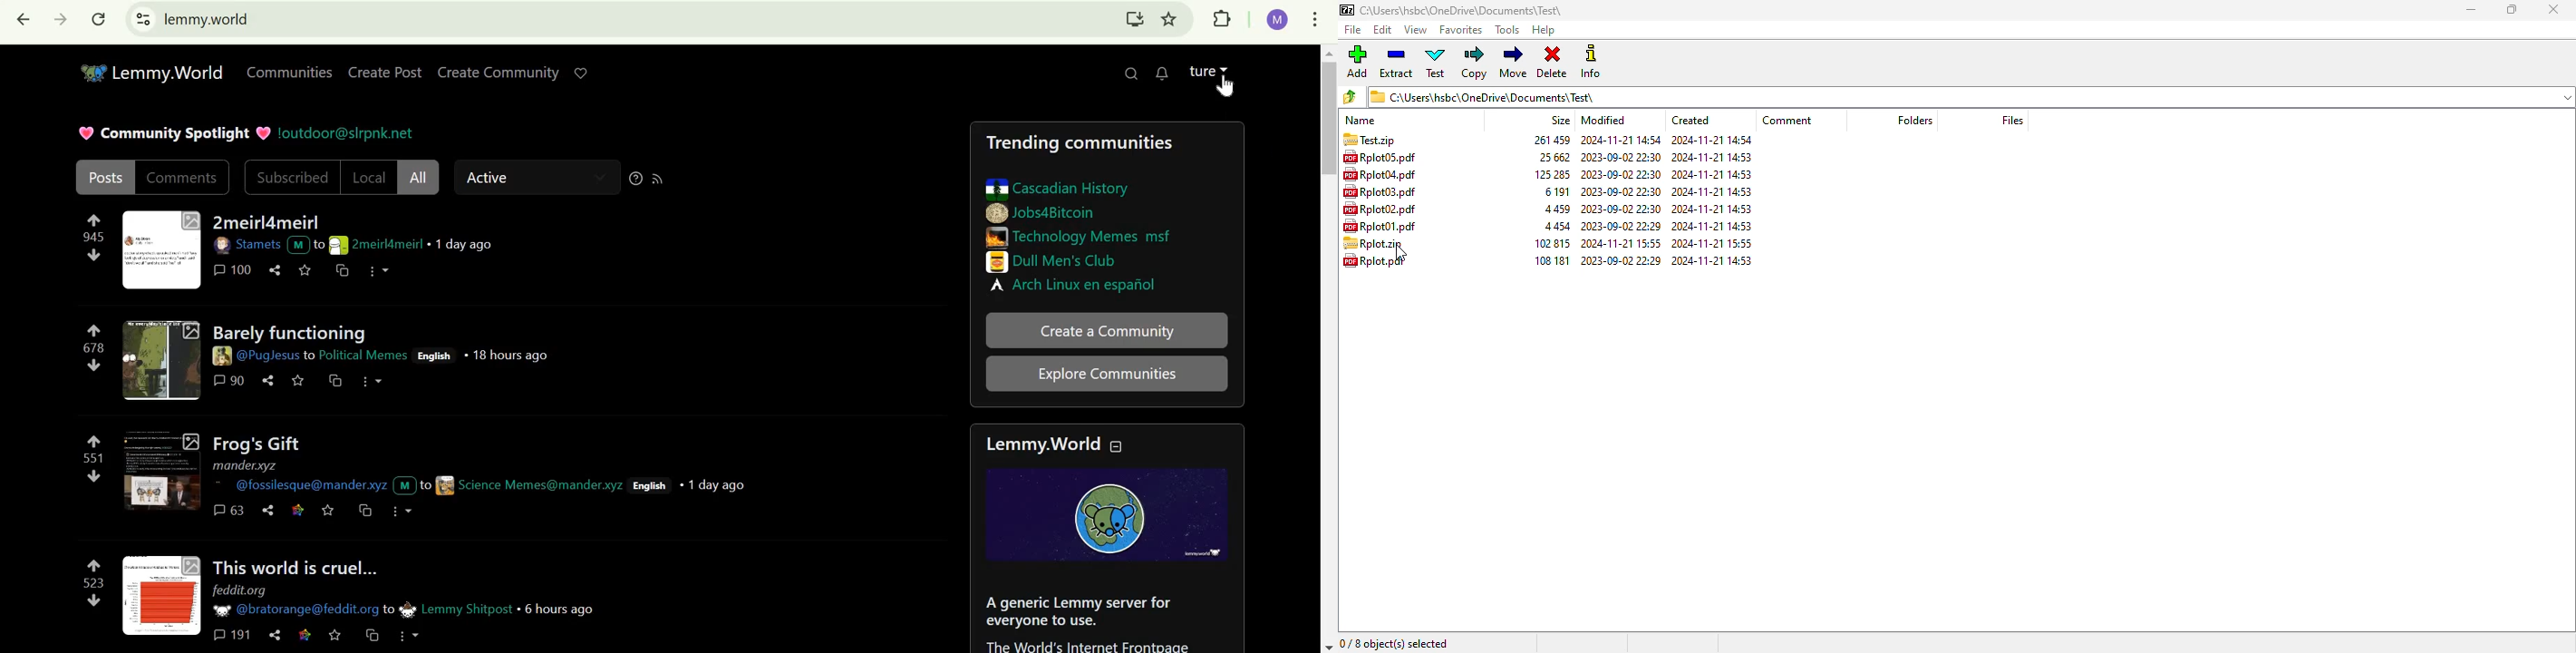  Describe the element at coordinates (1590, 61) in the screenshot. I see `info` at that location.